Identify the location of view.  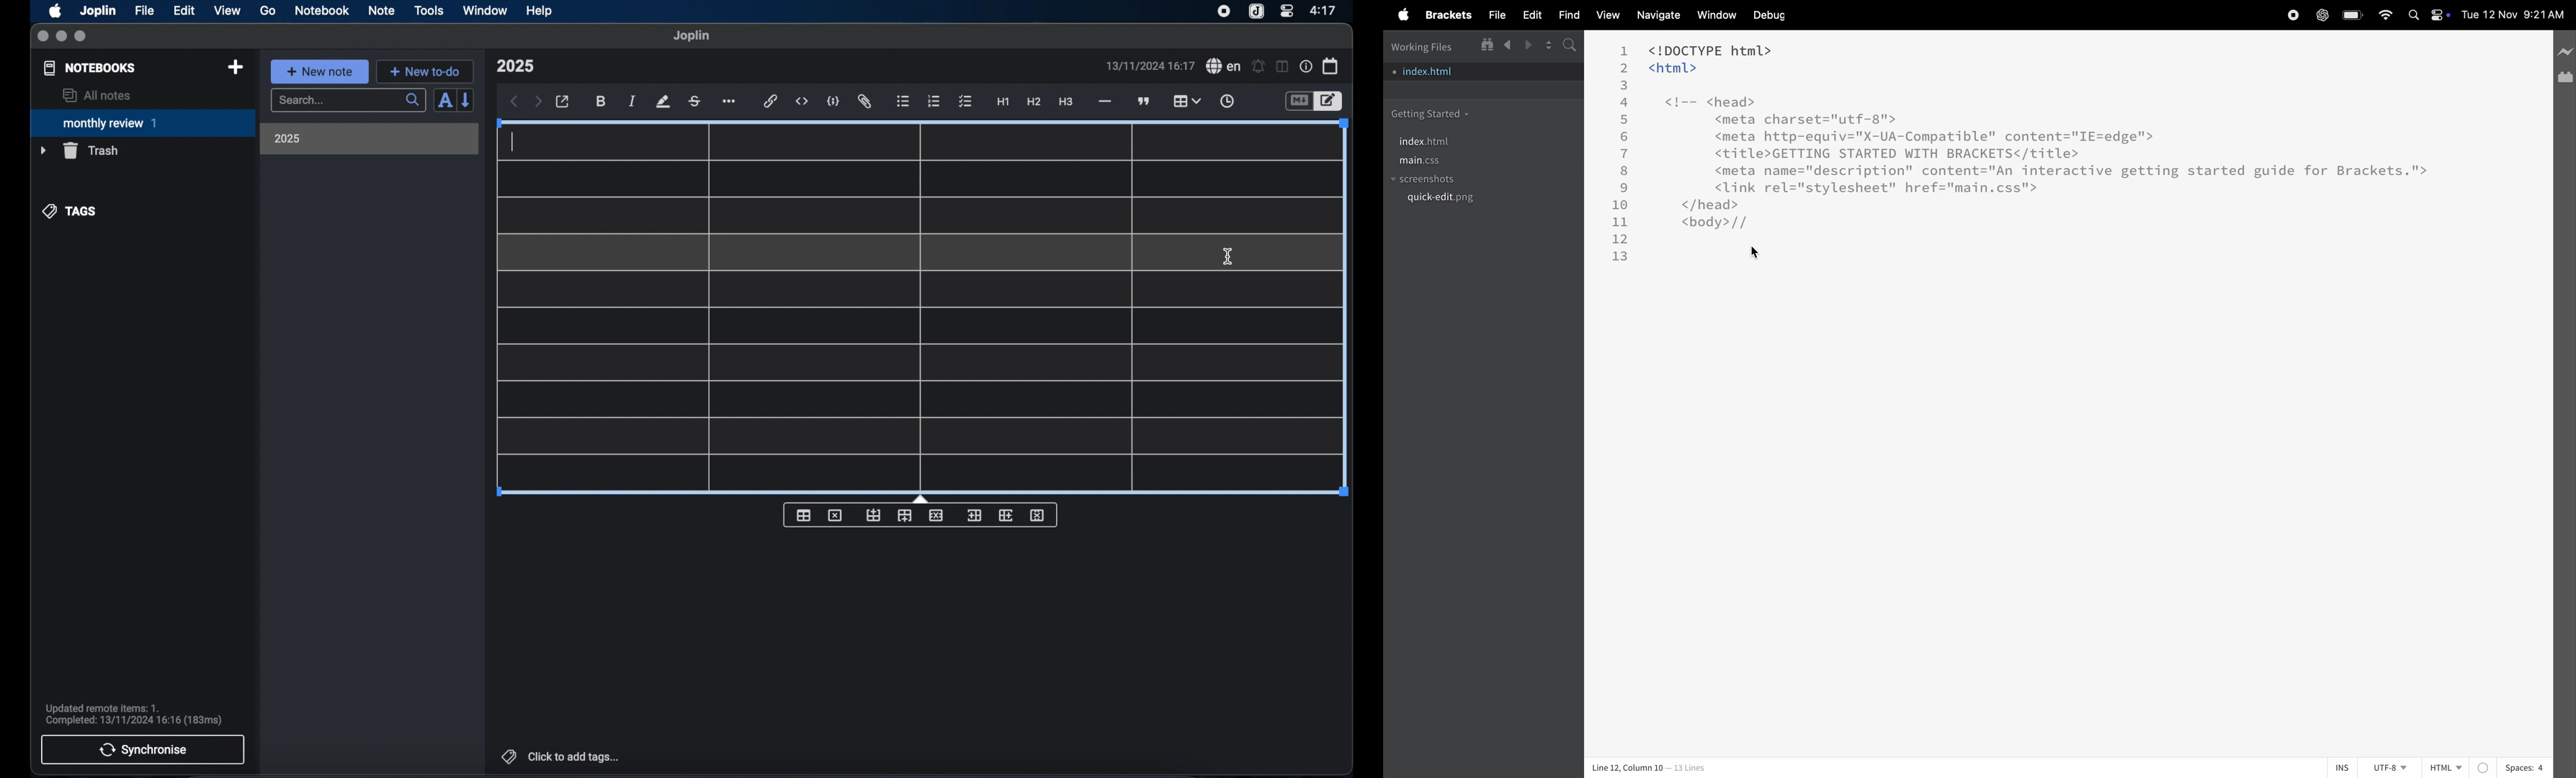
(227, 11).